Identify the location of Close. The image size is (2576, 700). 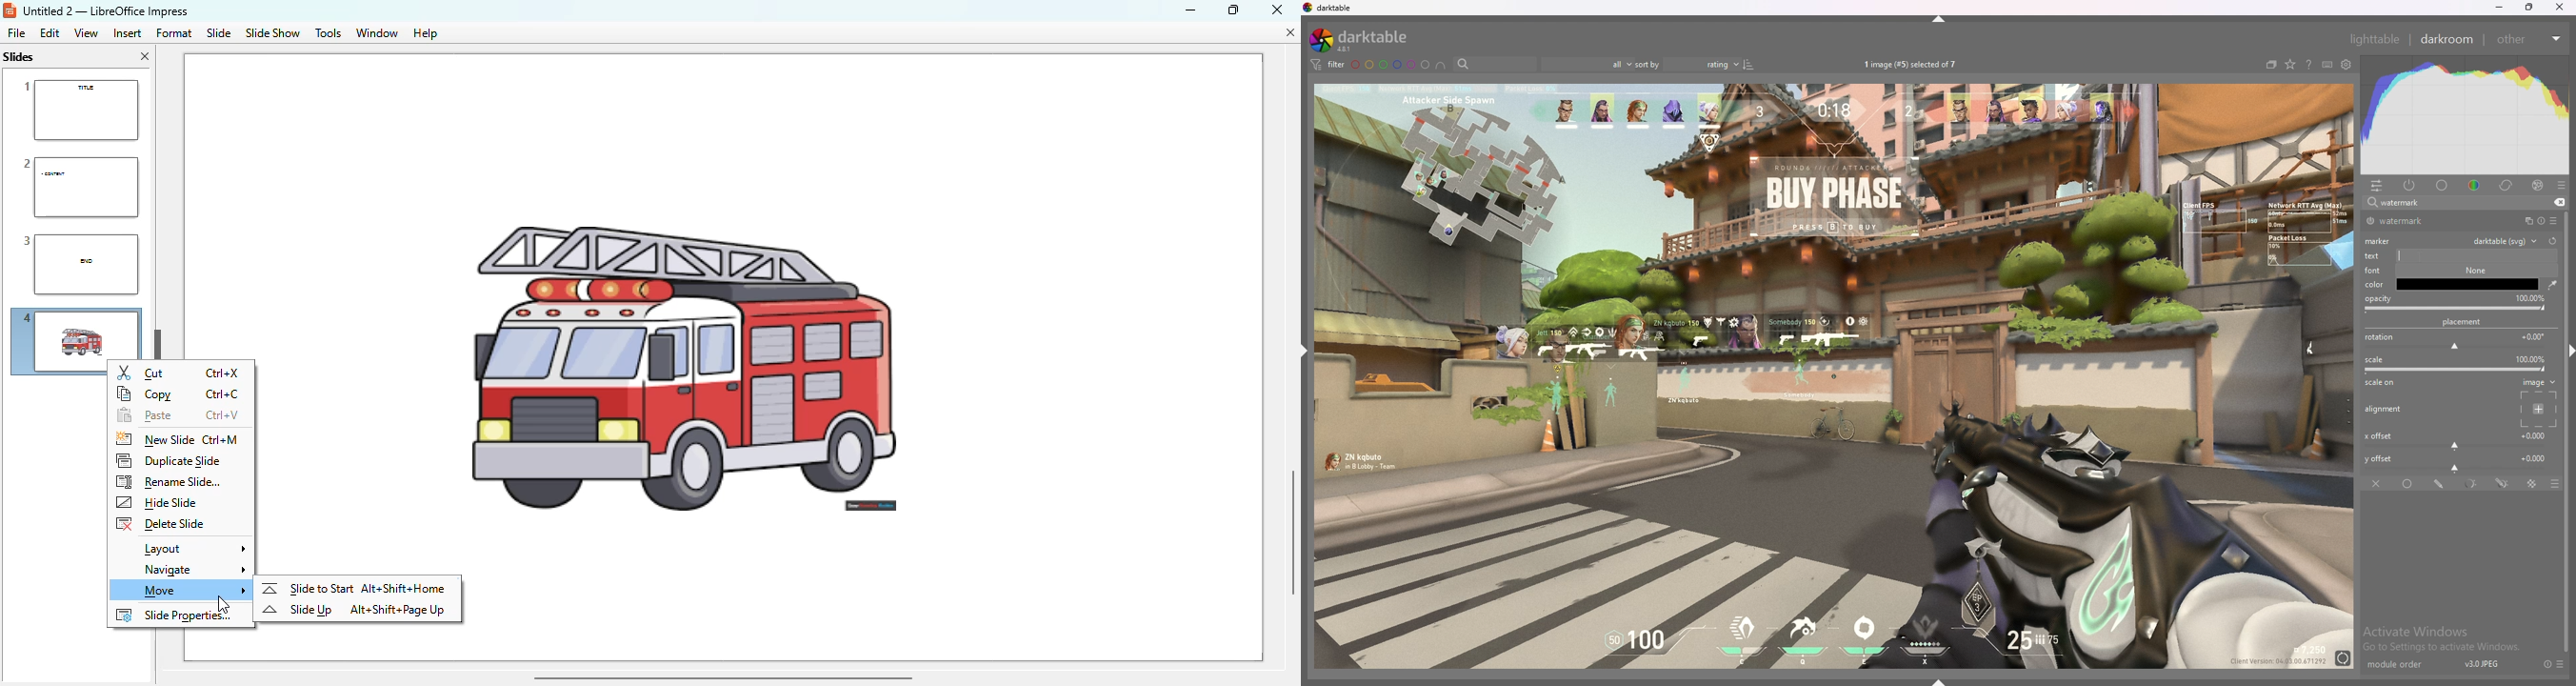
(2563, 9).